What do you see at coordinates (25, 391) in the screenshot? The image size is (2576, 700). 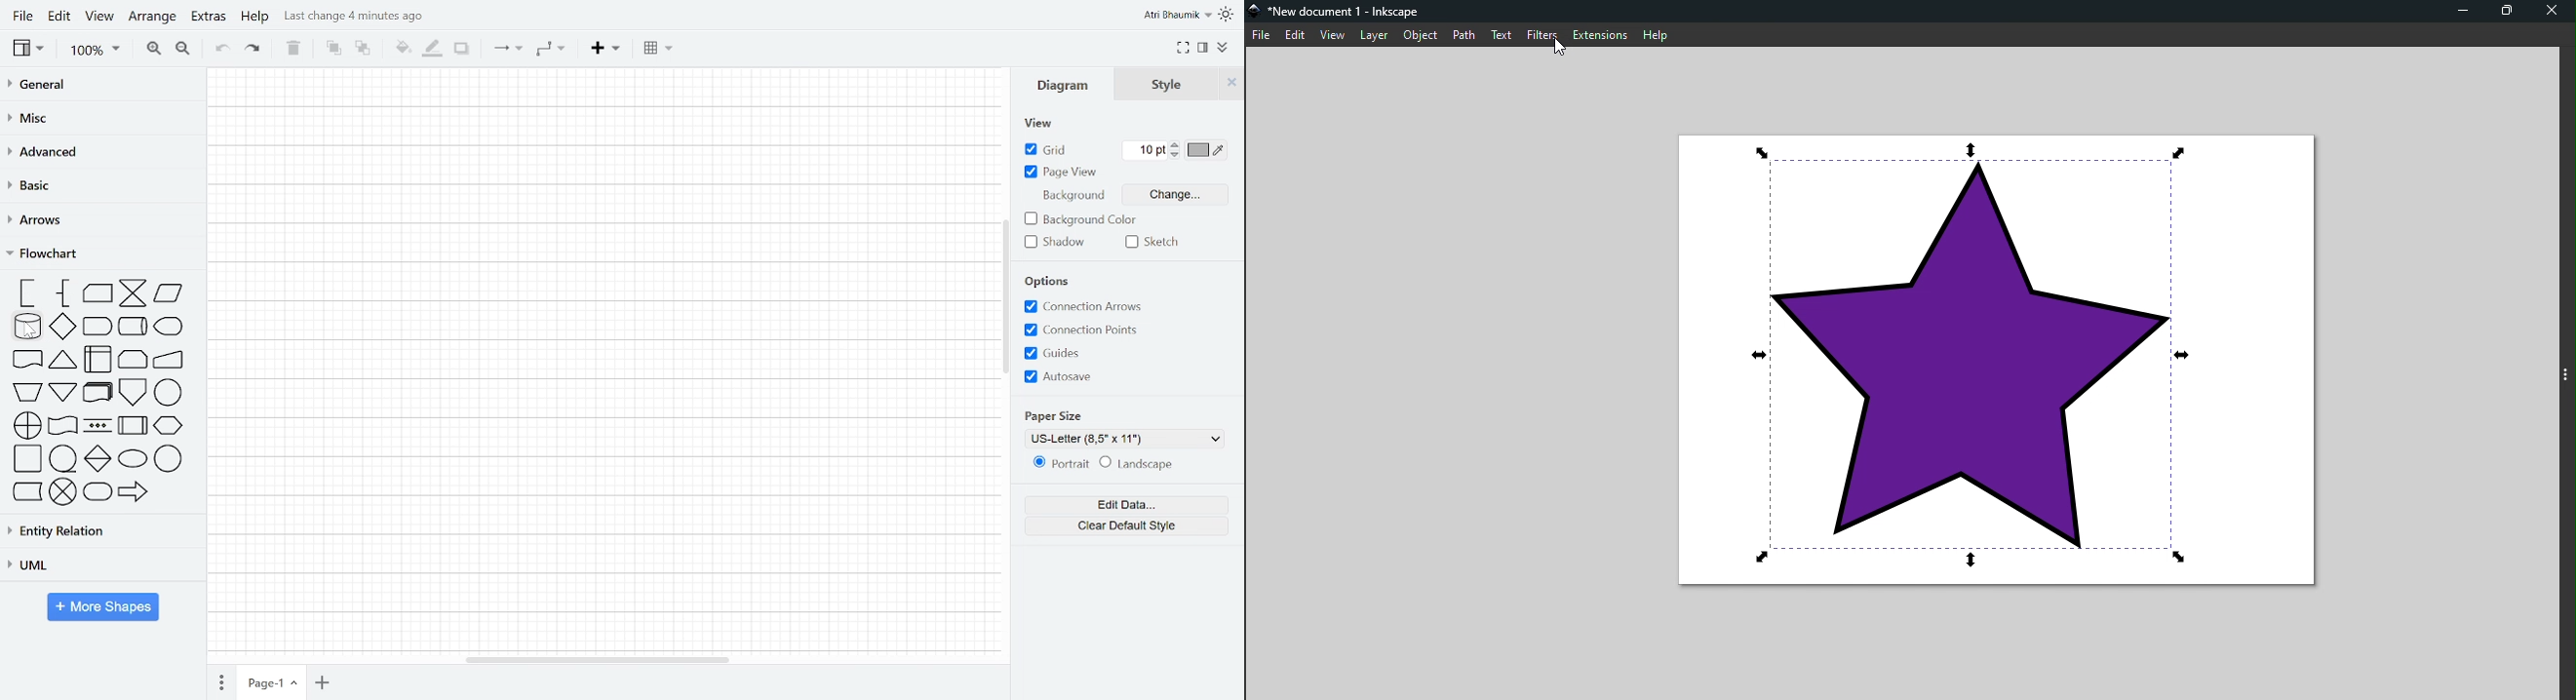 I see `manual operation` at bounding box center [25, 391].